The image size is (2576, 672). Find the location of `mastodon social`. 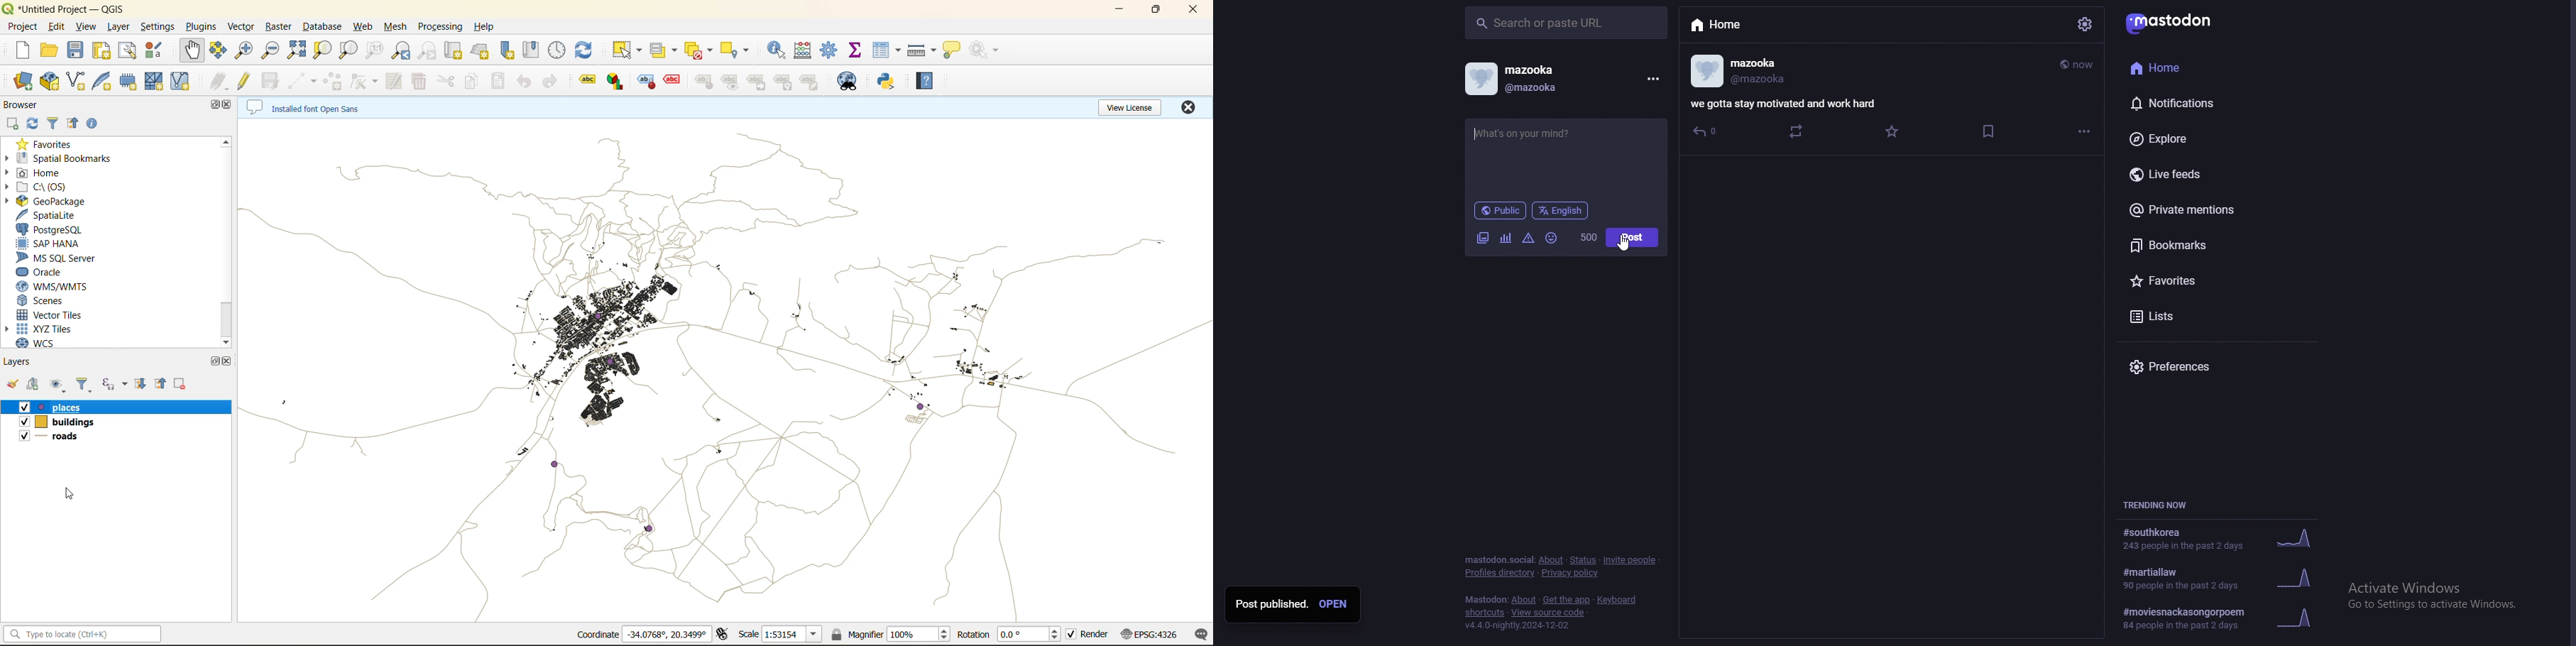

mastodon social is located at coordinates (1498, 560).